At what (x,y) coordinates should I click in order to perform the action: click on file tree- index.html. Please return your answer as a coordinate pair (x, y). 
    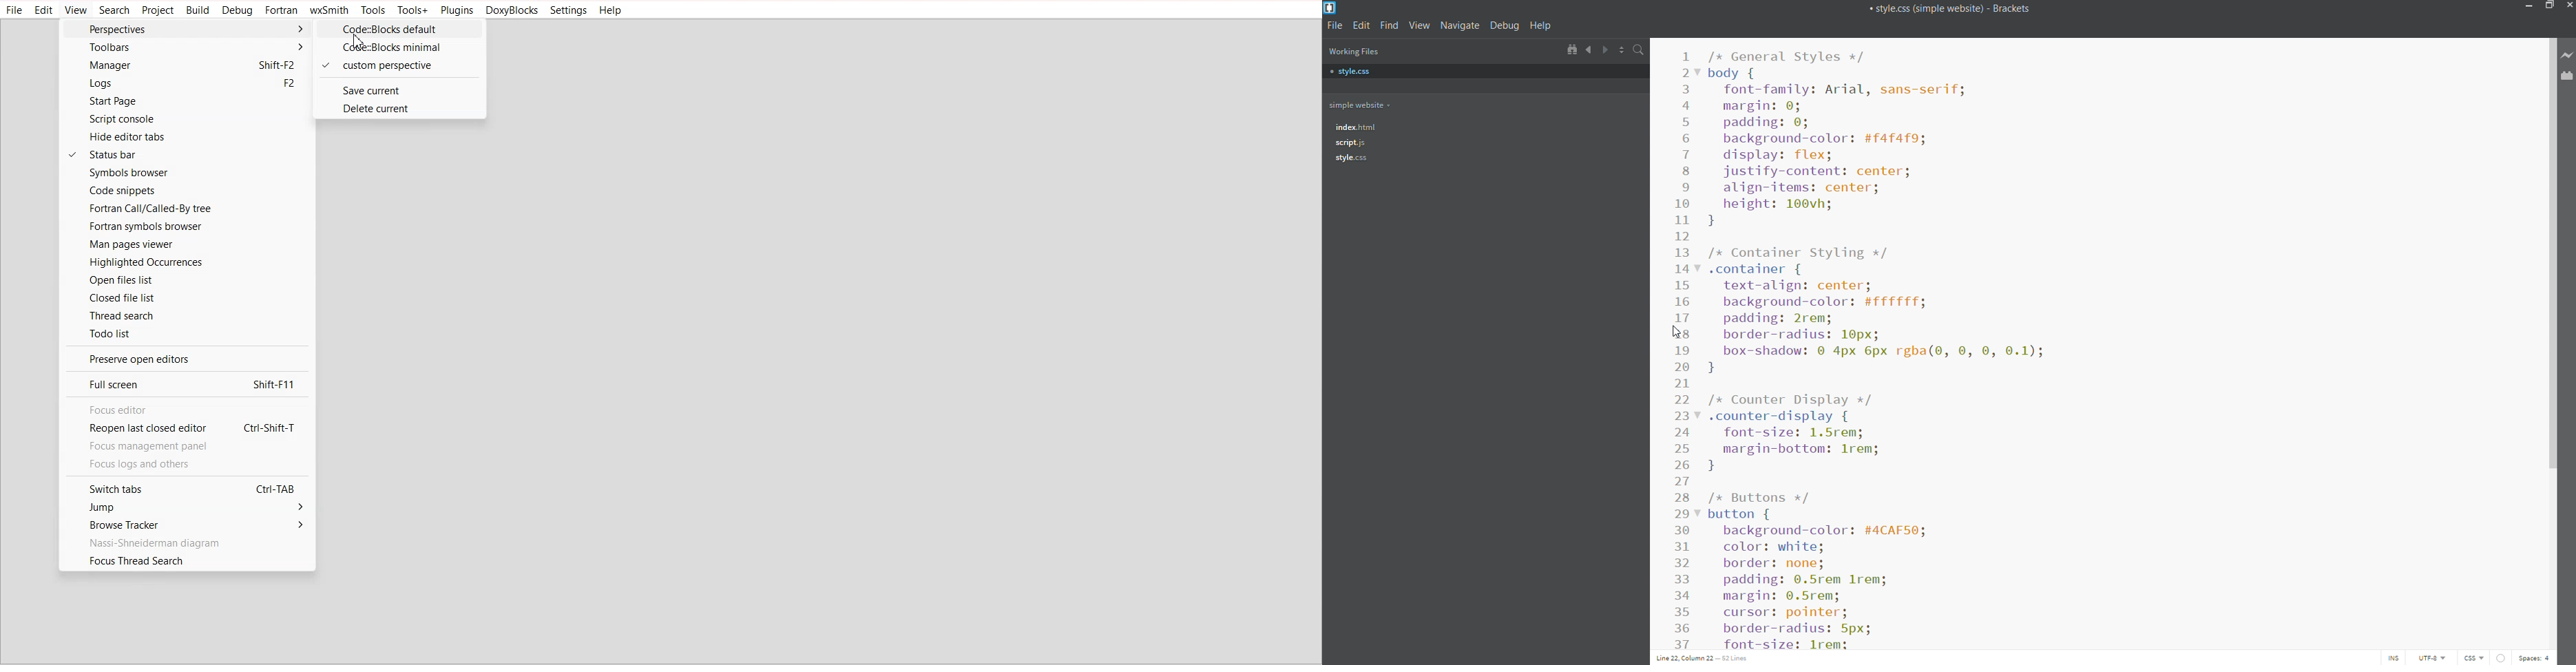
    Looking at the image, I should click on (1357, 125).